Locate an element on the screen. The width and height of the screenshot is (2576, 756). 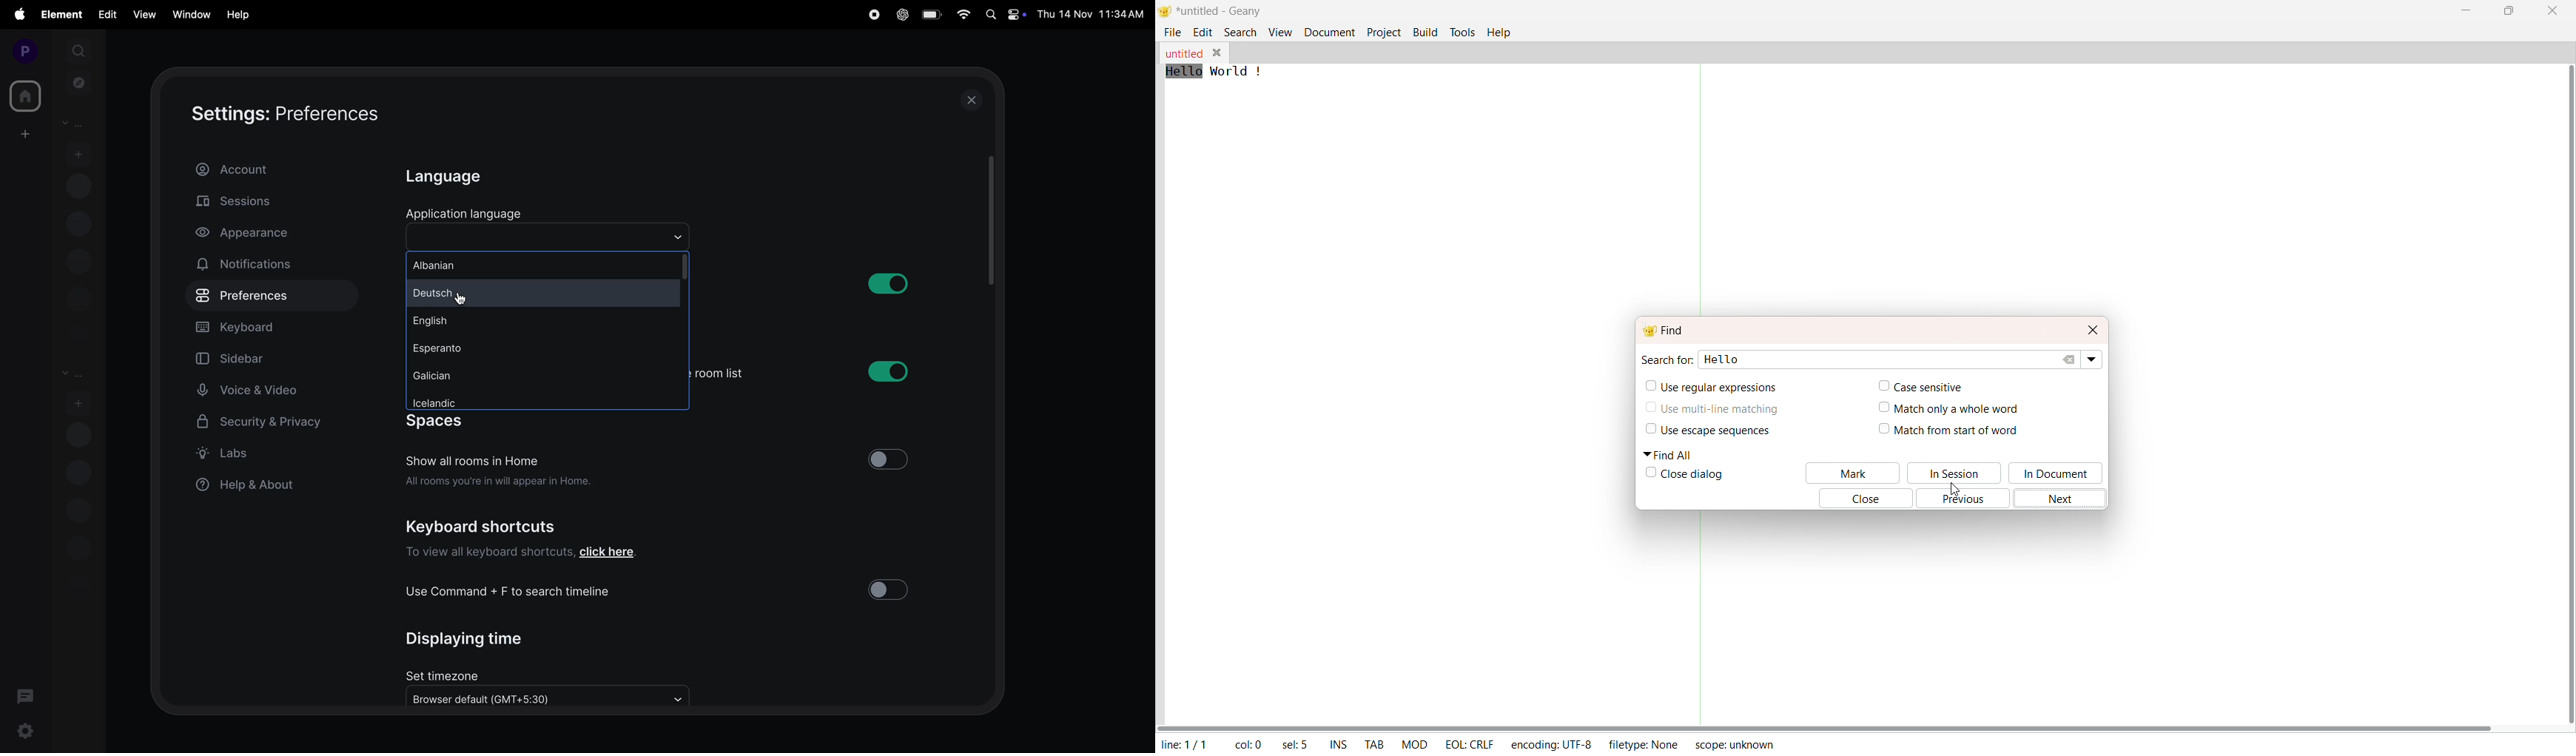
albaninan is located at coordinates (546, 266).